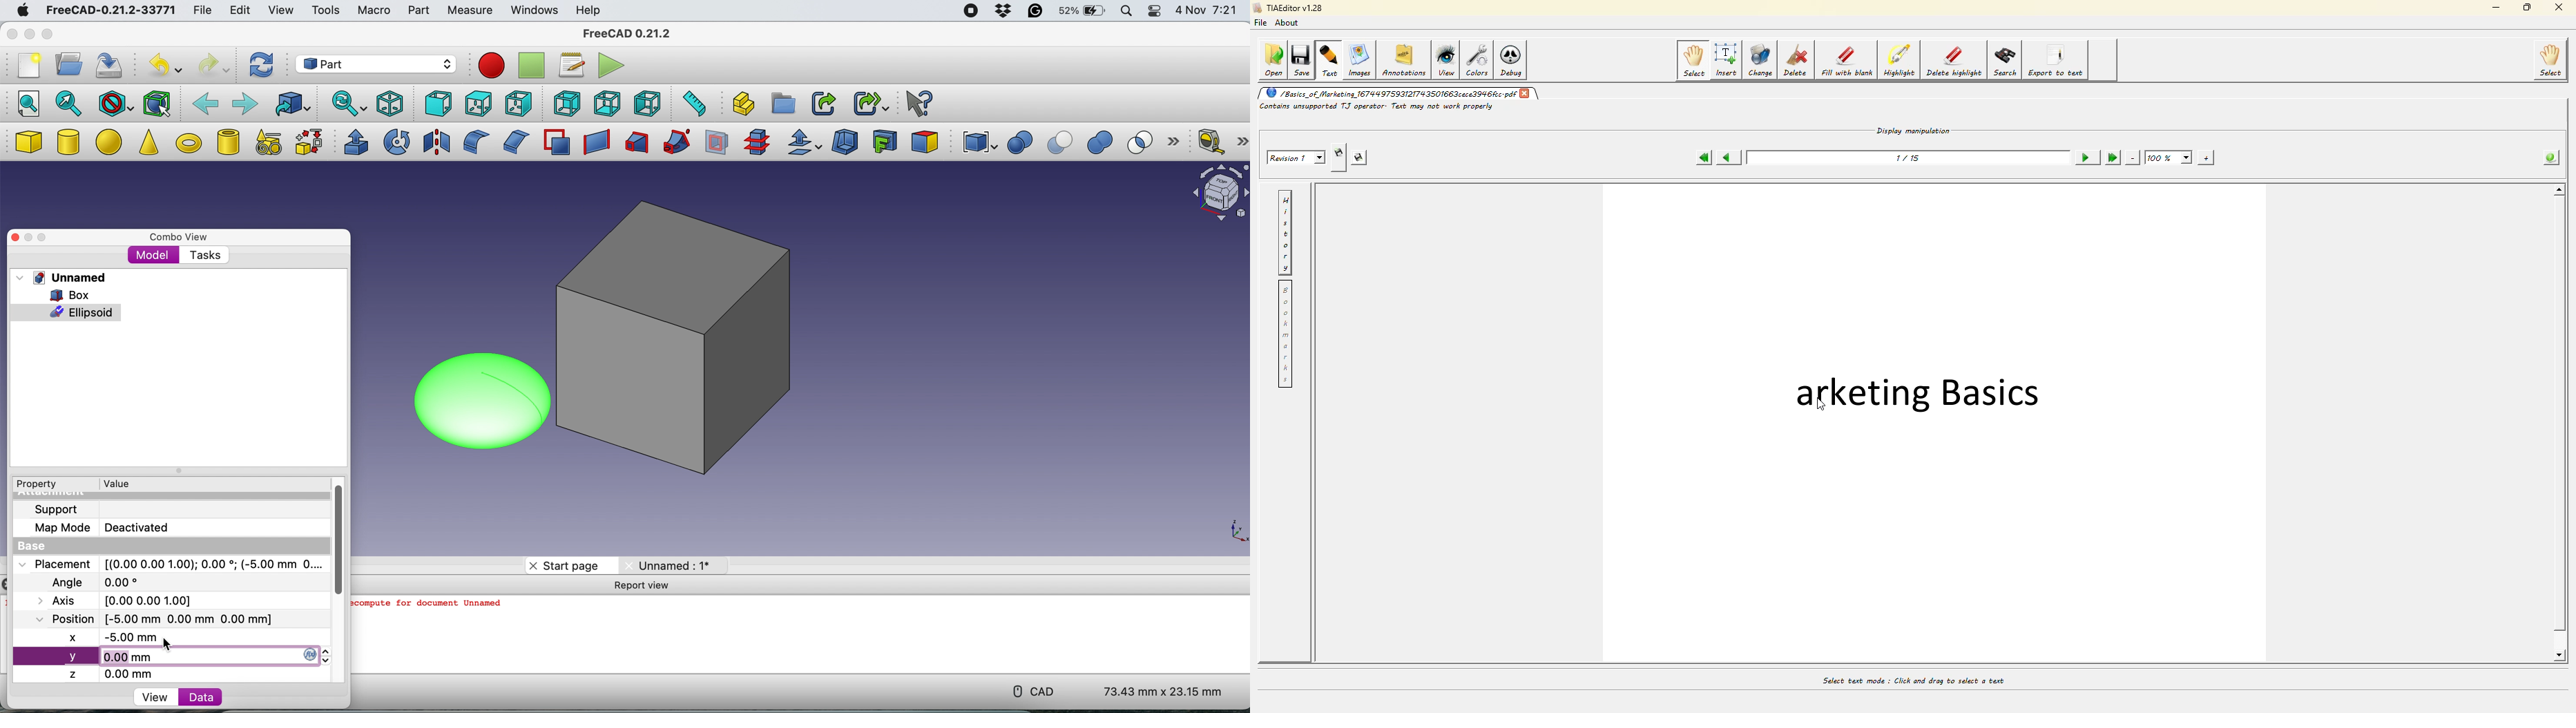 This screenshot has height=728, width=2576. Describe the element at coordinates (116, 104) in the screenshot. I see `draw style` at that location.